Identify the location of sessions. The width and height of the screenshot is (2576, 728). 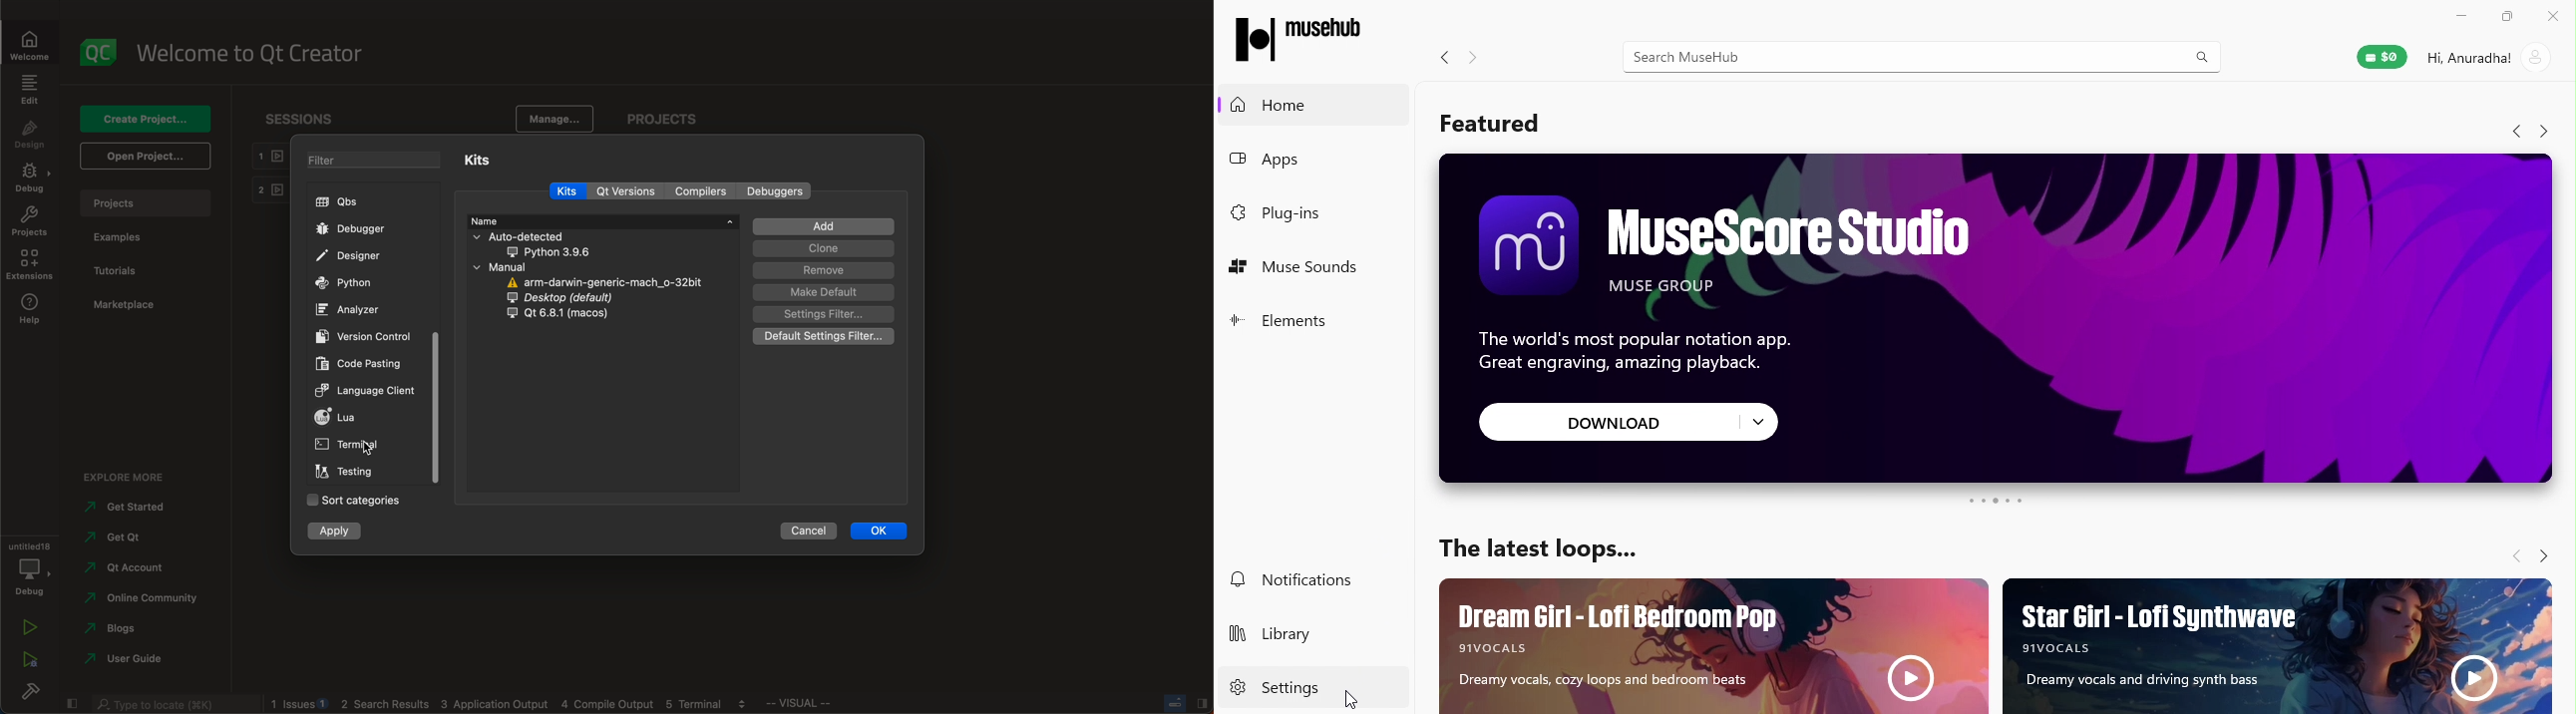
(294, 116).